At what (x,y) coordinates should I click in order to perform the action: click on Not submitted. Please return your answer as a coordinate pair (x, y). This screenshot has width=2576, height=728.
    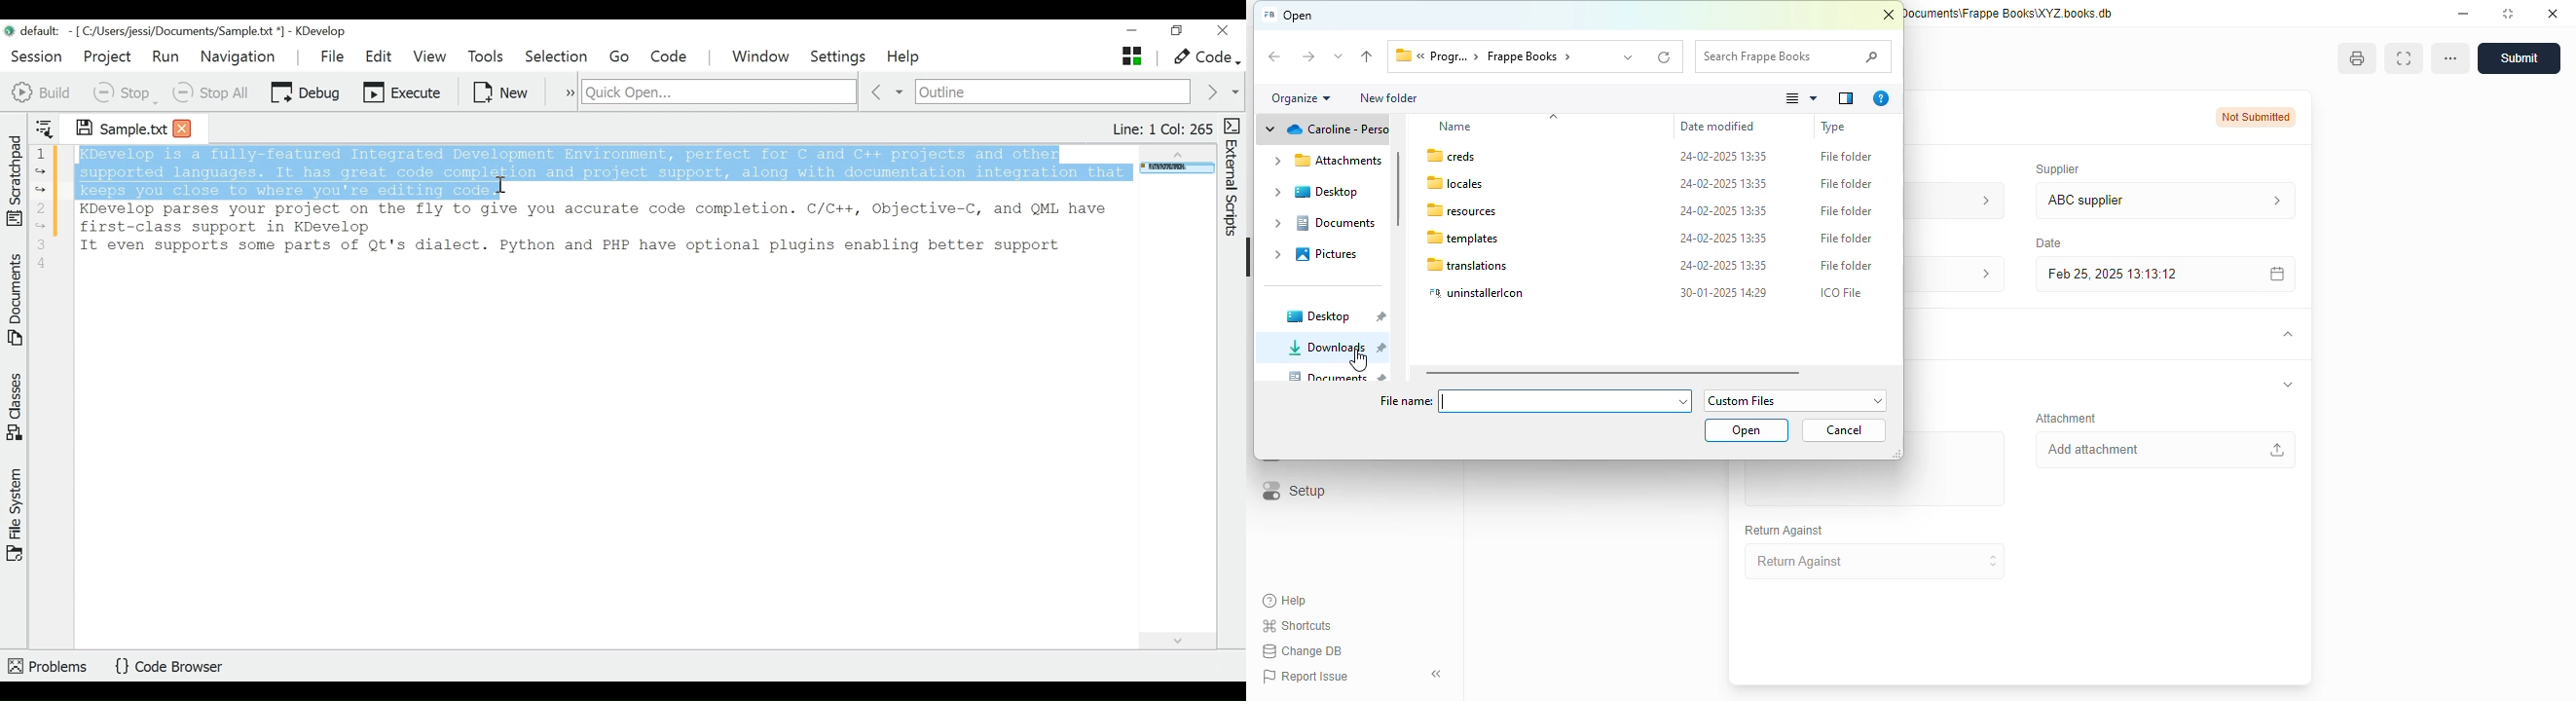
    Looking at the image, I should click on (2257, 117).